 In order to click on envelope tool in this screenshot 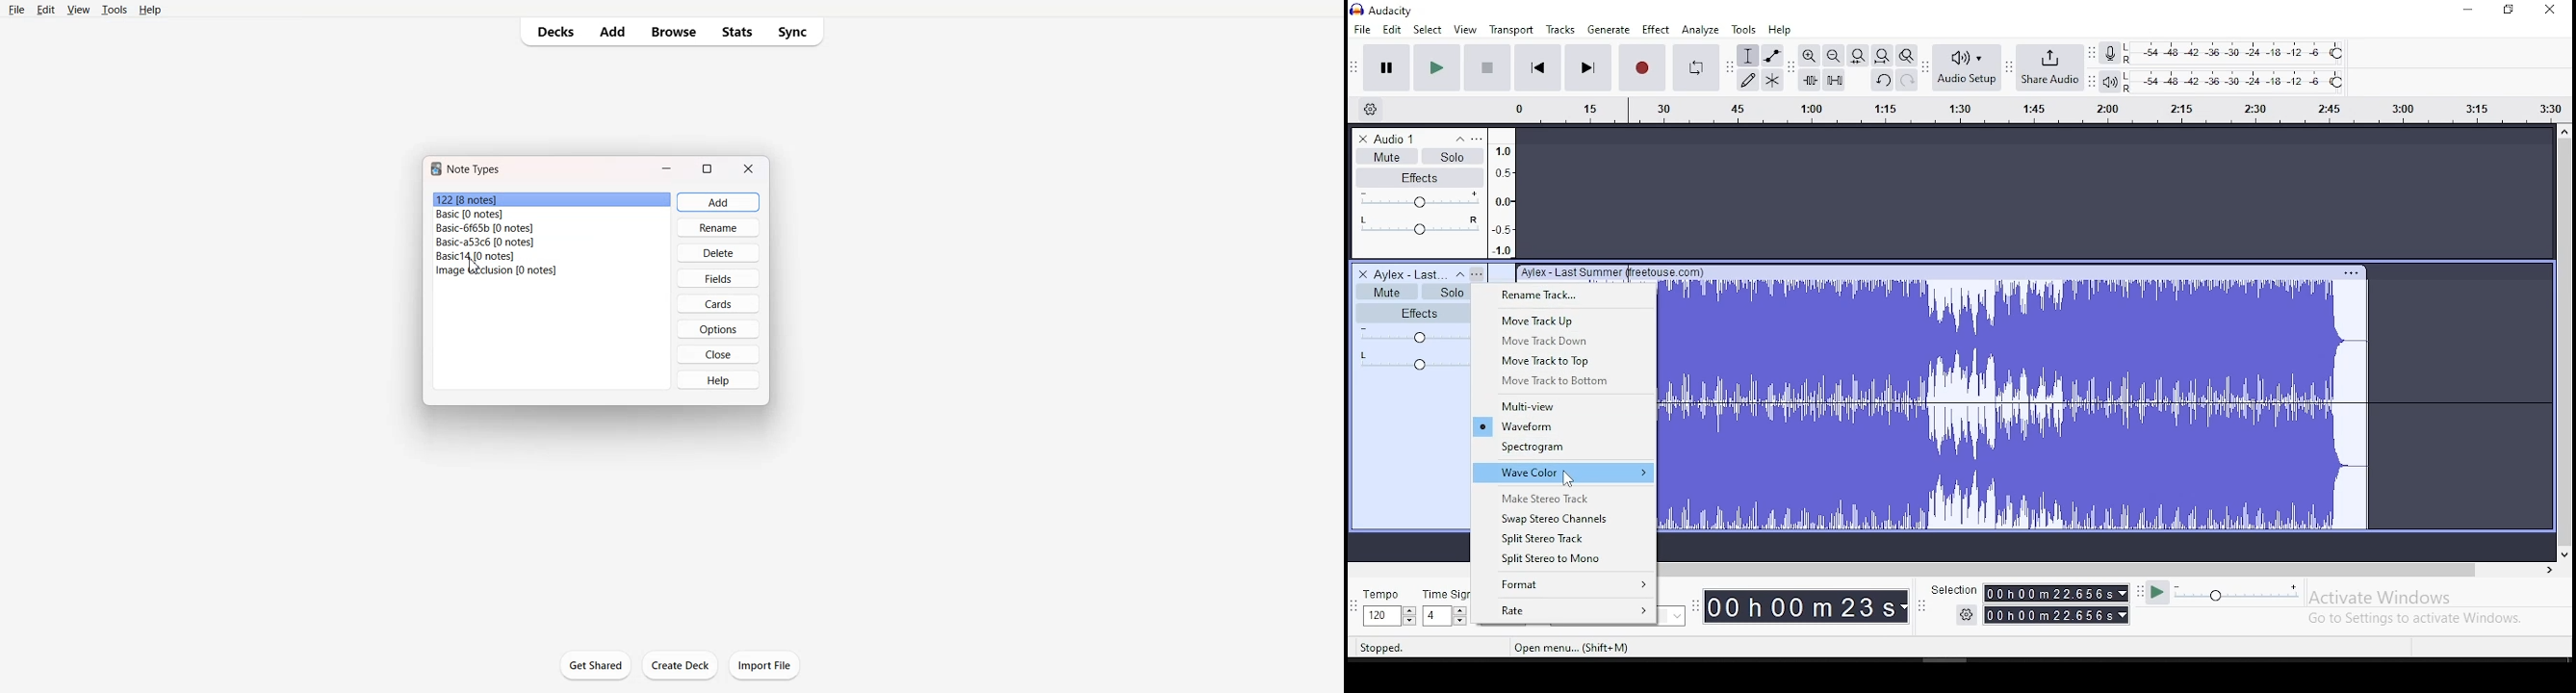, I will do `click(1771, 56)`.